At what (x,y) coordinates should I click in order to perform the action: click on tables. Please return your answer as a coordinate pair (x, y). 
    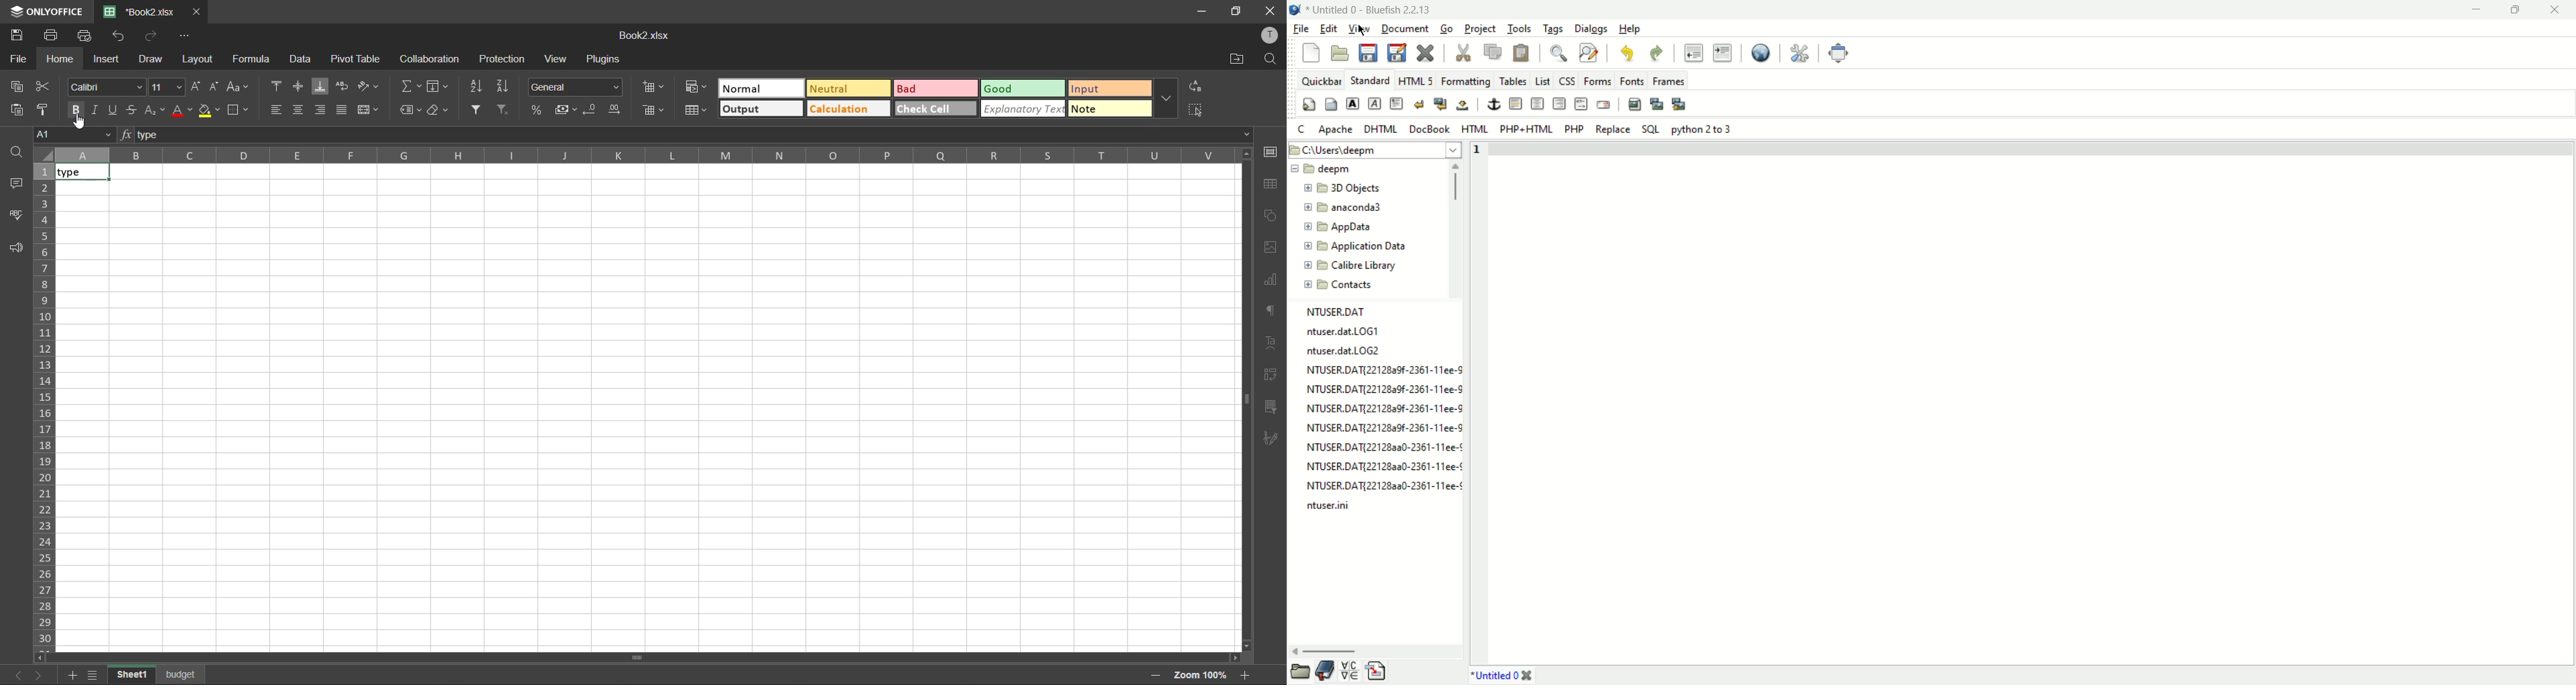
    Looking at the image, I should click on (1514, 81).